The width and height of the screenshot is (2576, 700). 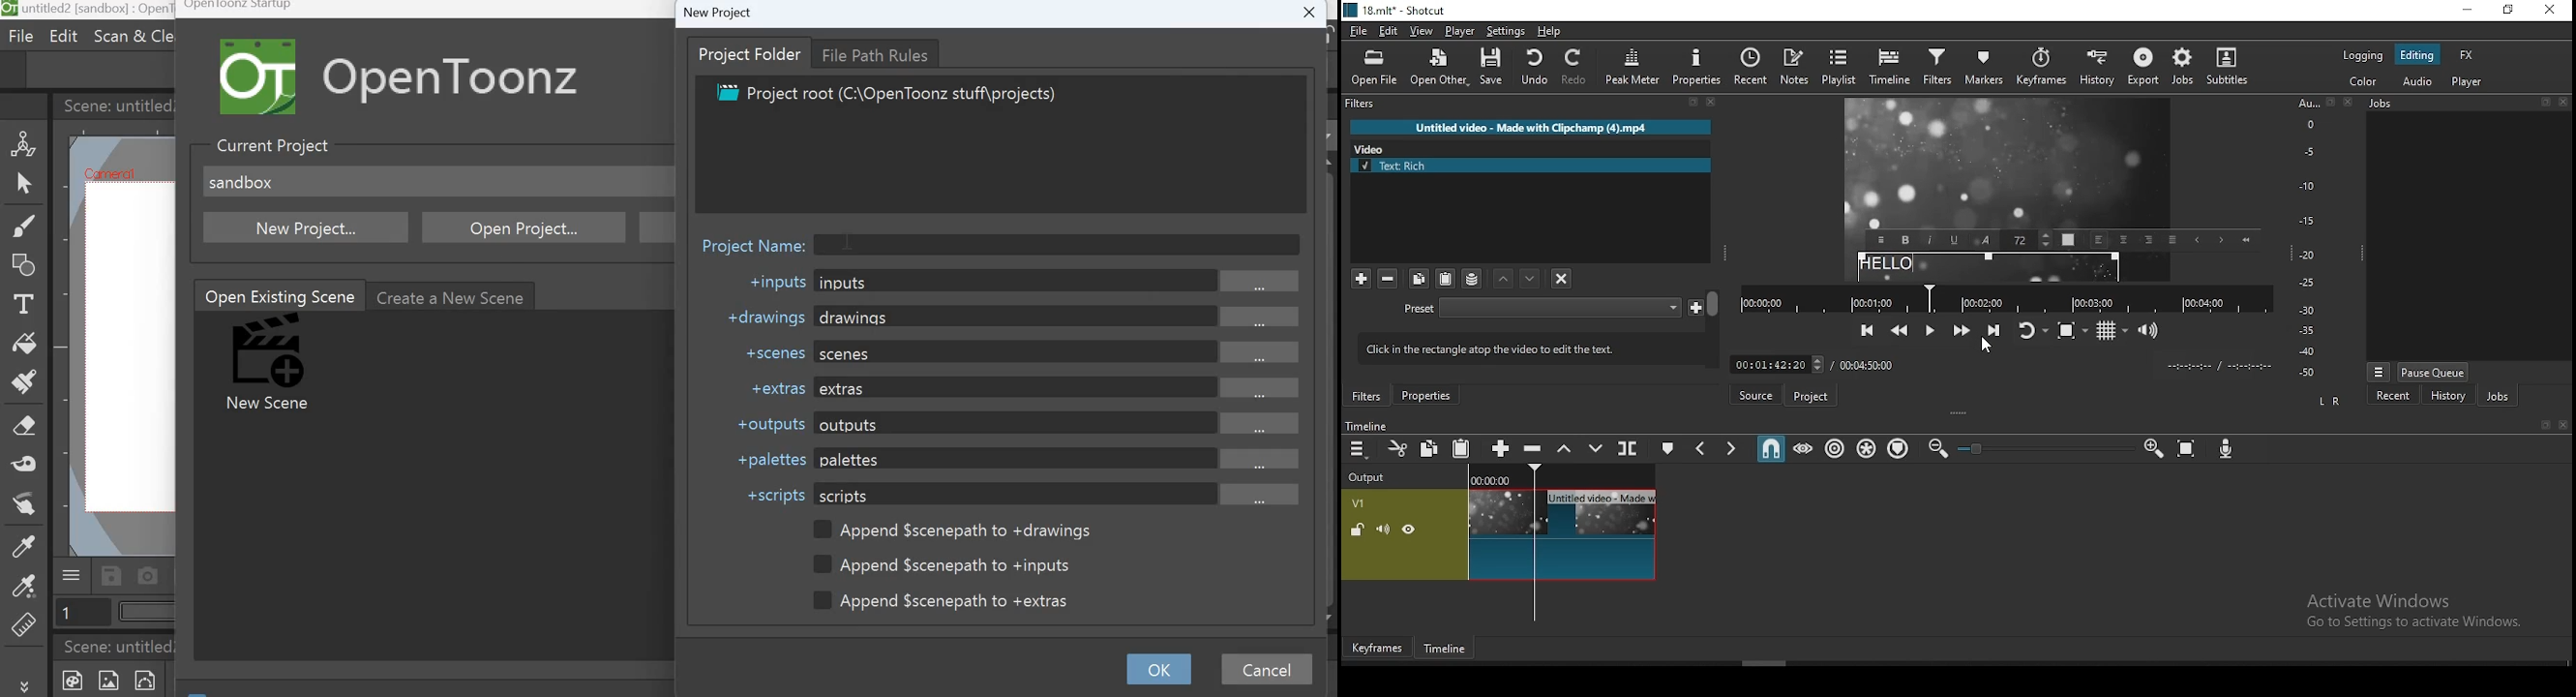 What do you see at coordinates (2434, 372) in the screenshot?
I see `pause queue` at bounding box center [2434, 372].